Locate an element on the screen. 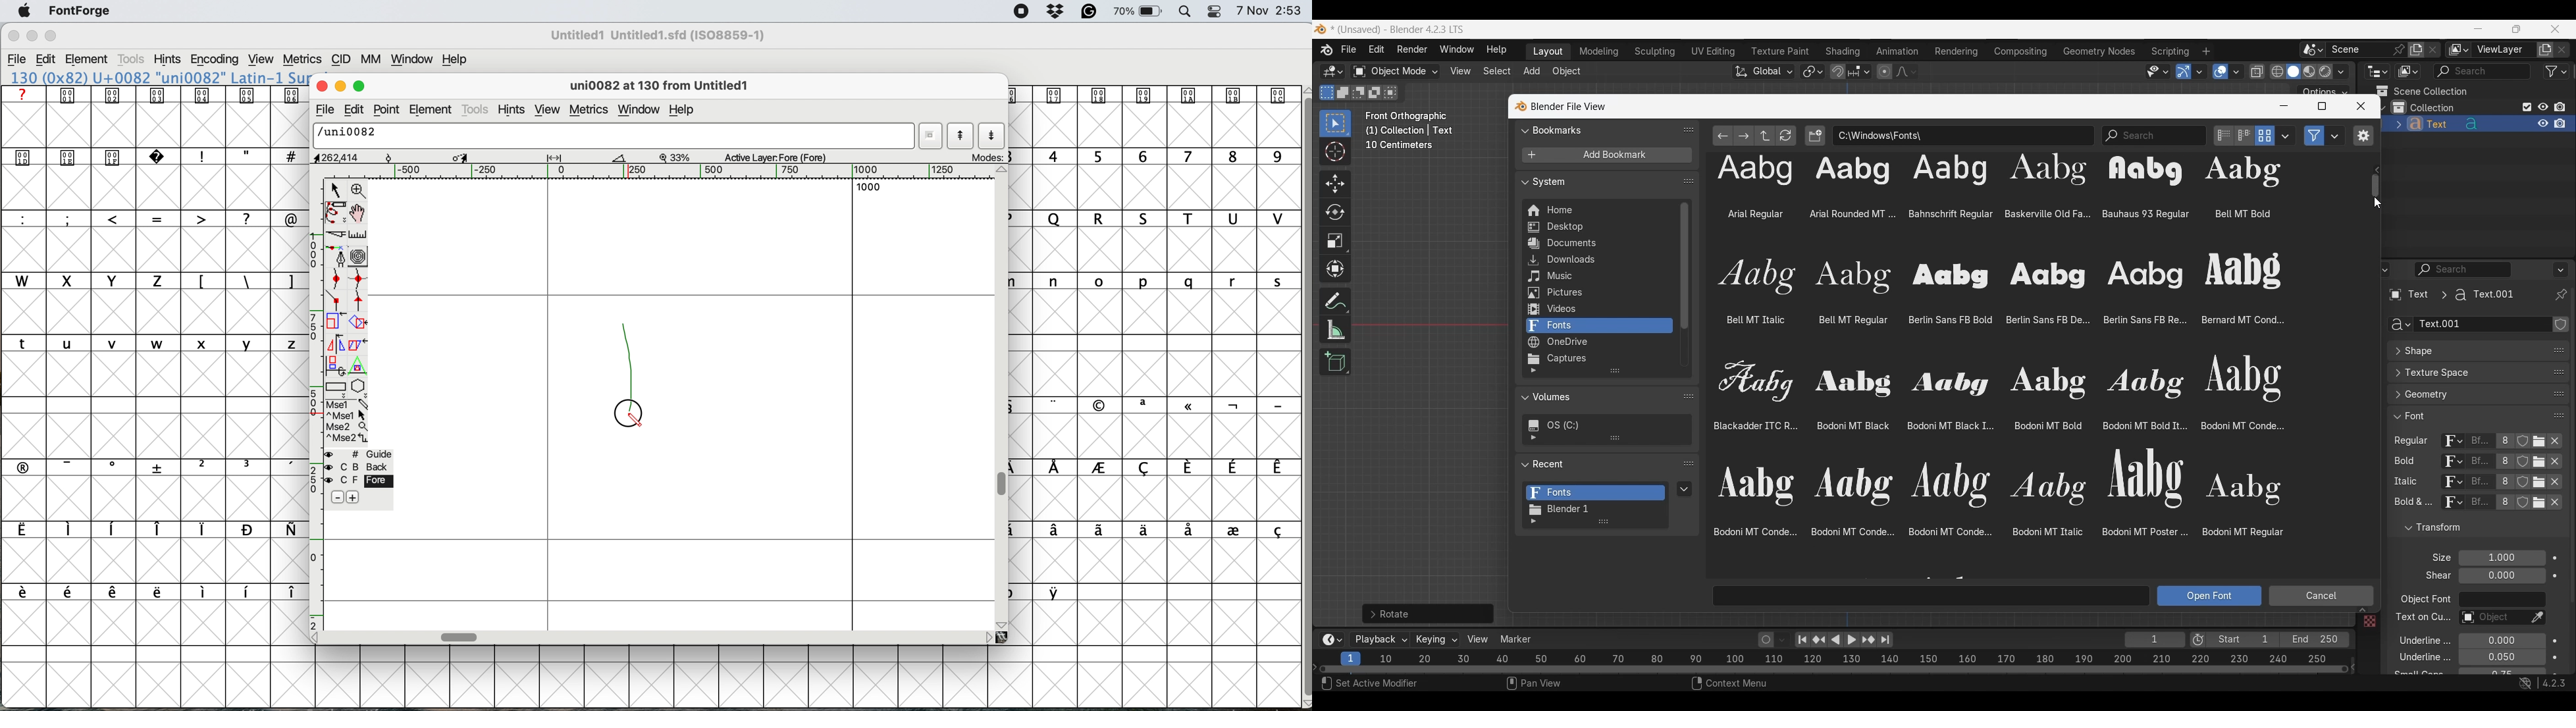 This screenshot has width=2576, height=728. nlink respective attribute is located at coordinates (2533, 482).